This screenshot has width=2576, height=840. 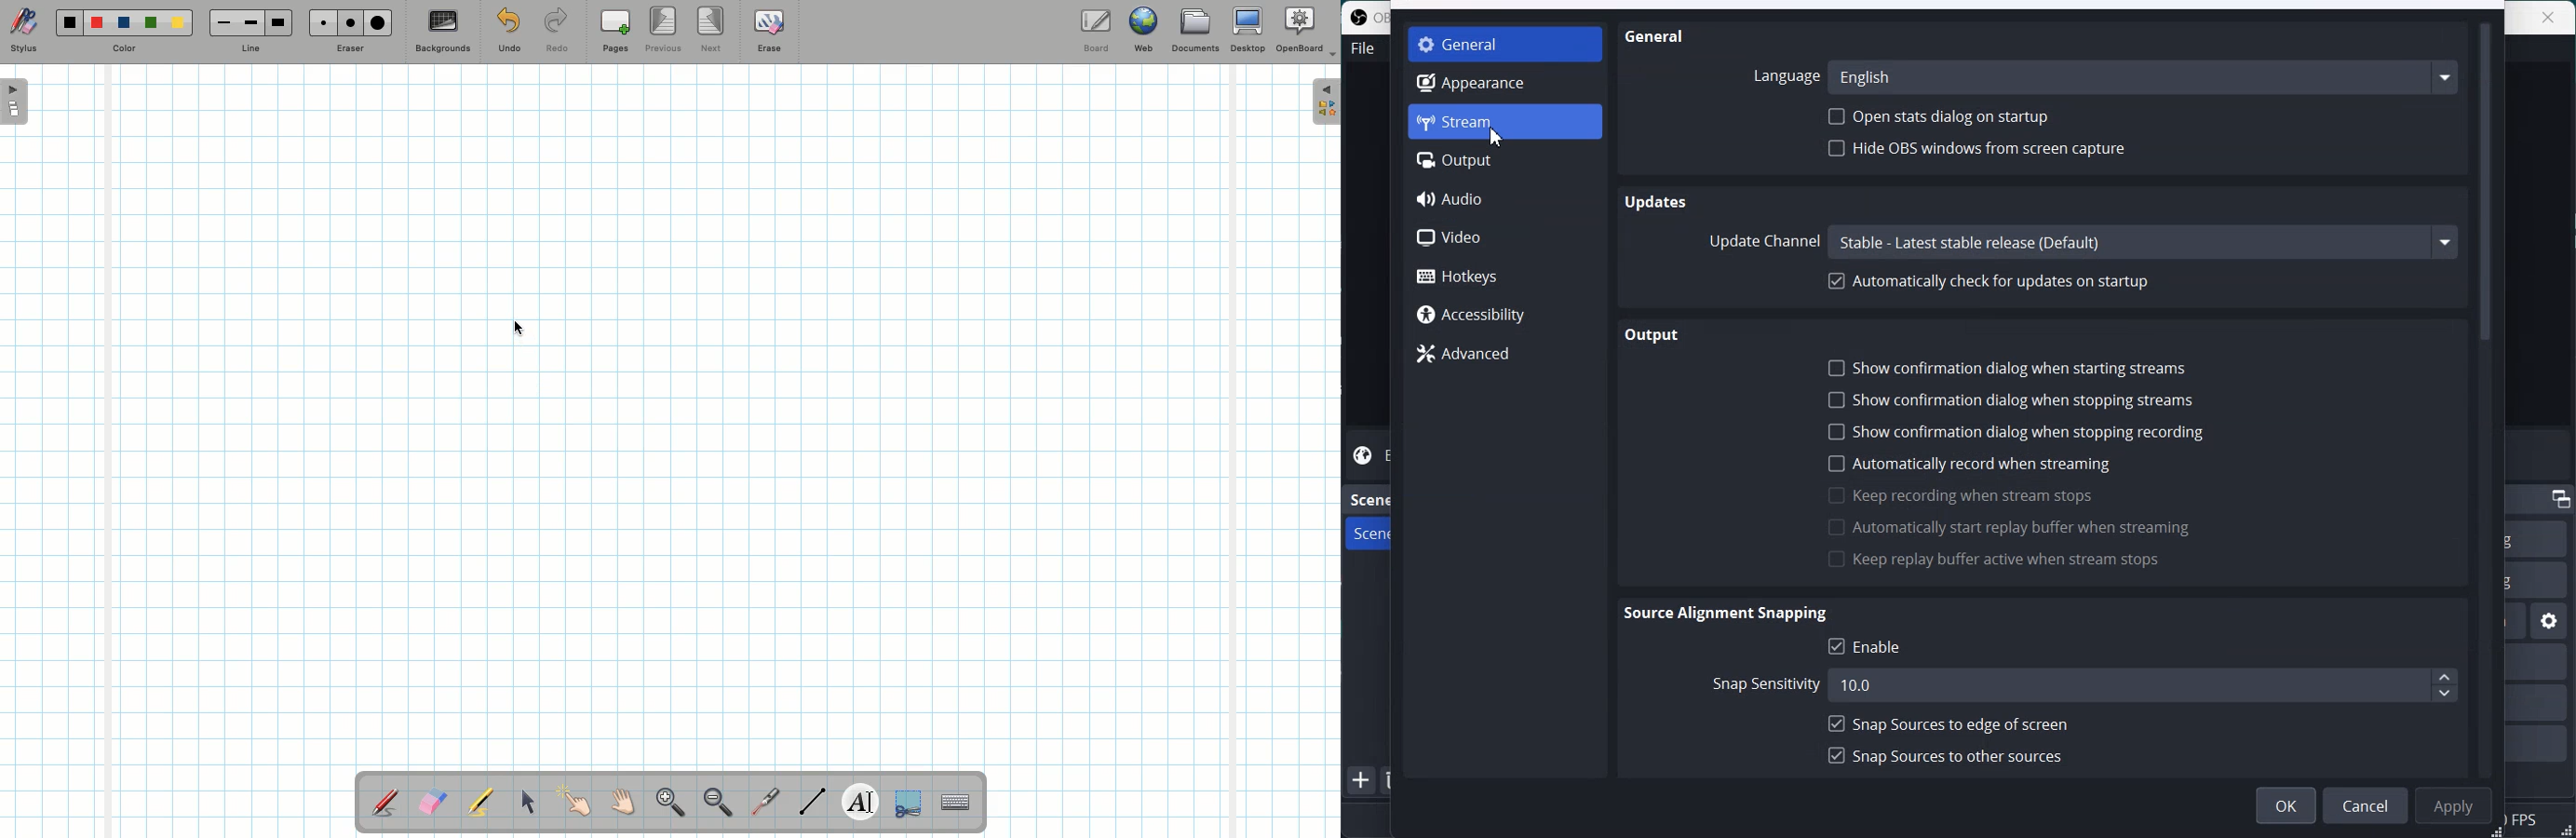 What do you see at coordinates (1505, 237) in the screenshot?
I see `Video` at bounding box center [1505, 237].